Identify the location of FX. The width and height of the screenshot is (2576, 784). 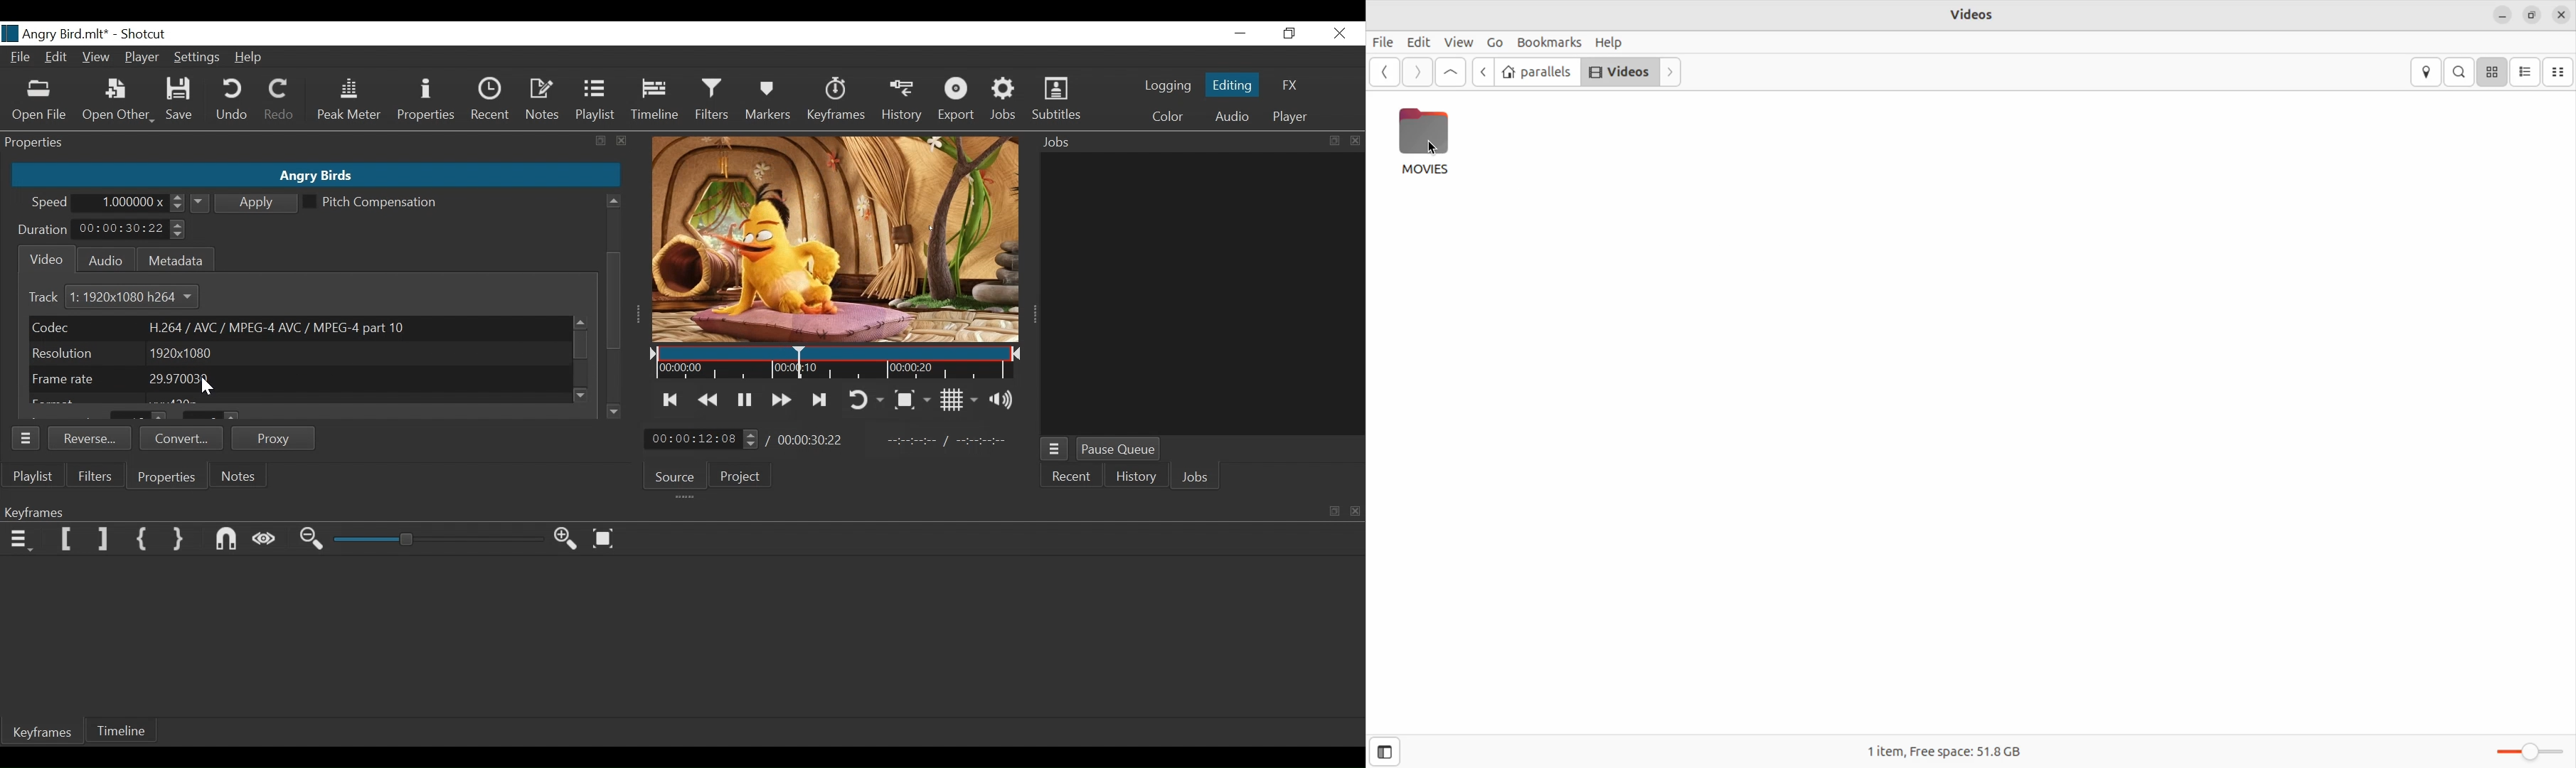
(1292, 83).